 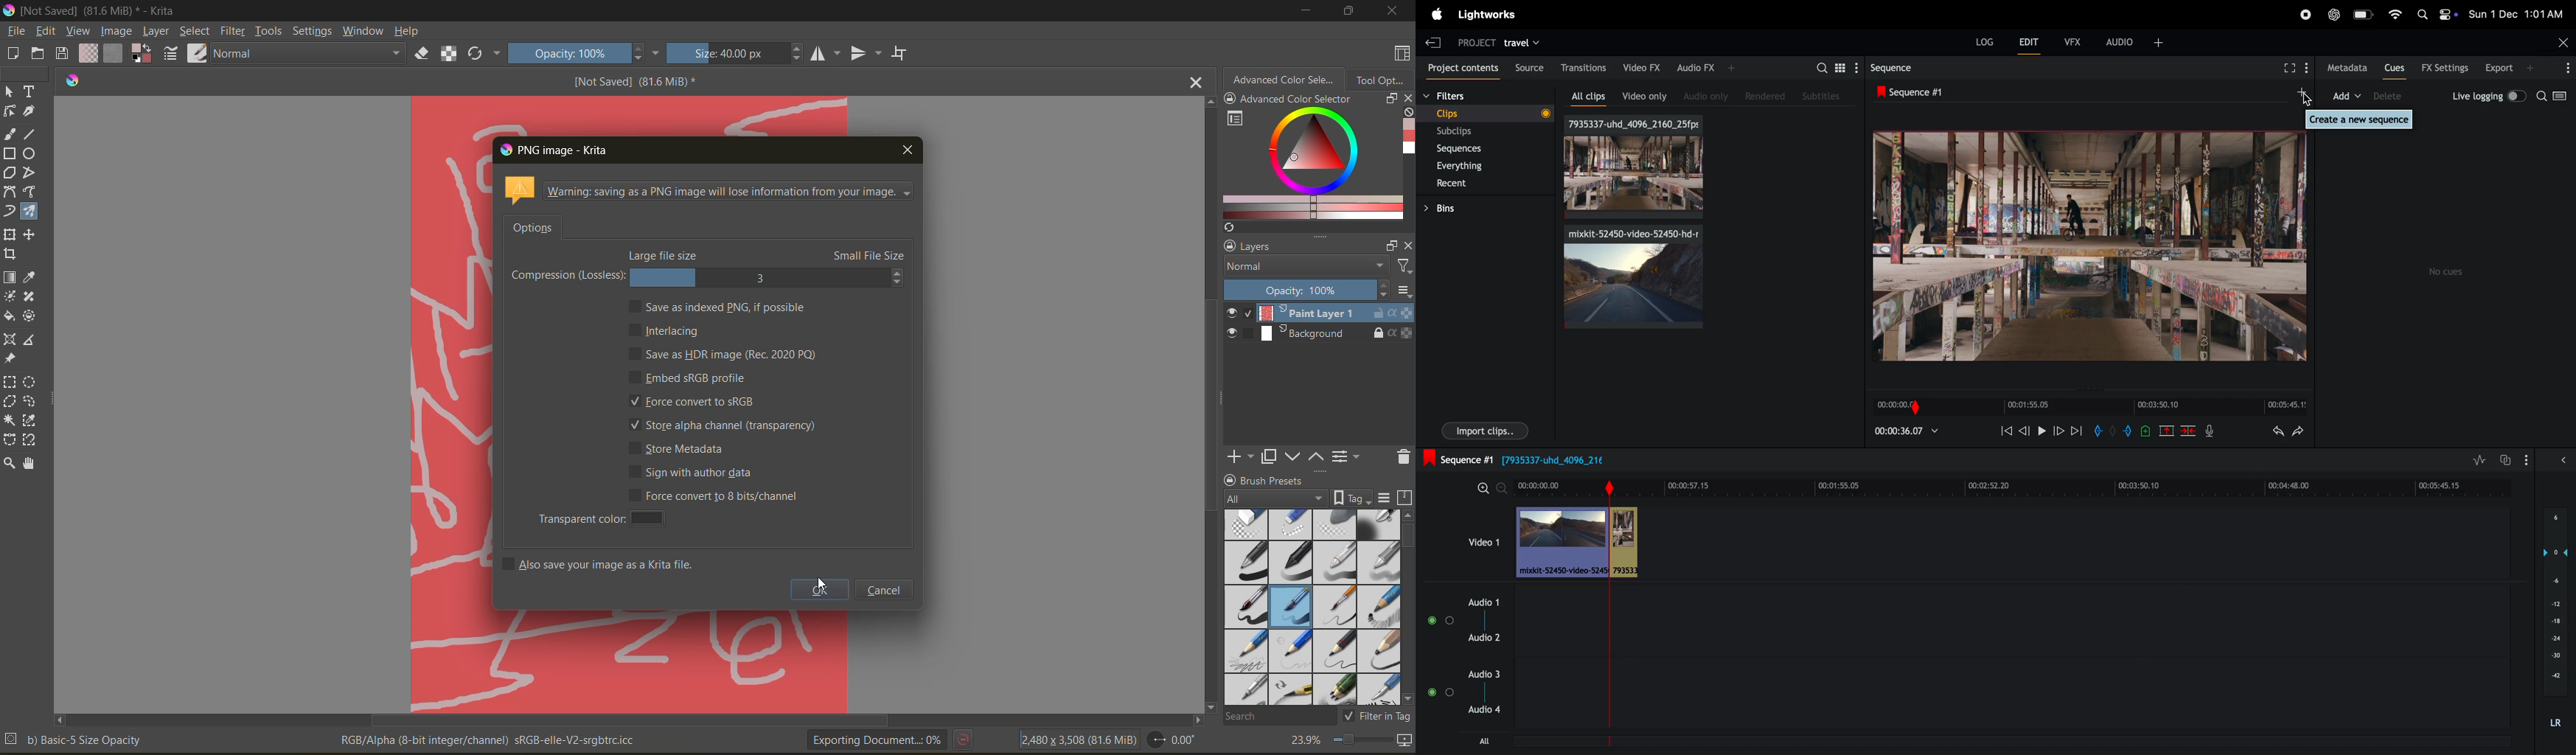 What do you see at coordinates (1406, 742) in the screenshot?
I see `map the canvas` at bounding box center [1406, 742].